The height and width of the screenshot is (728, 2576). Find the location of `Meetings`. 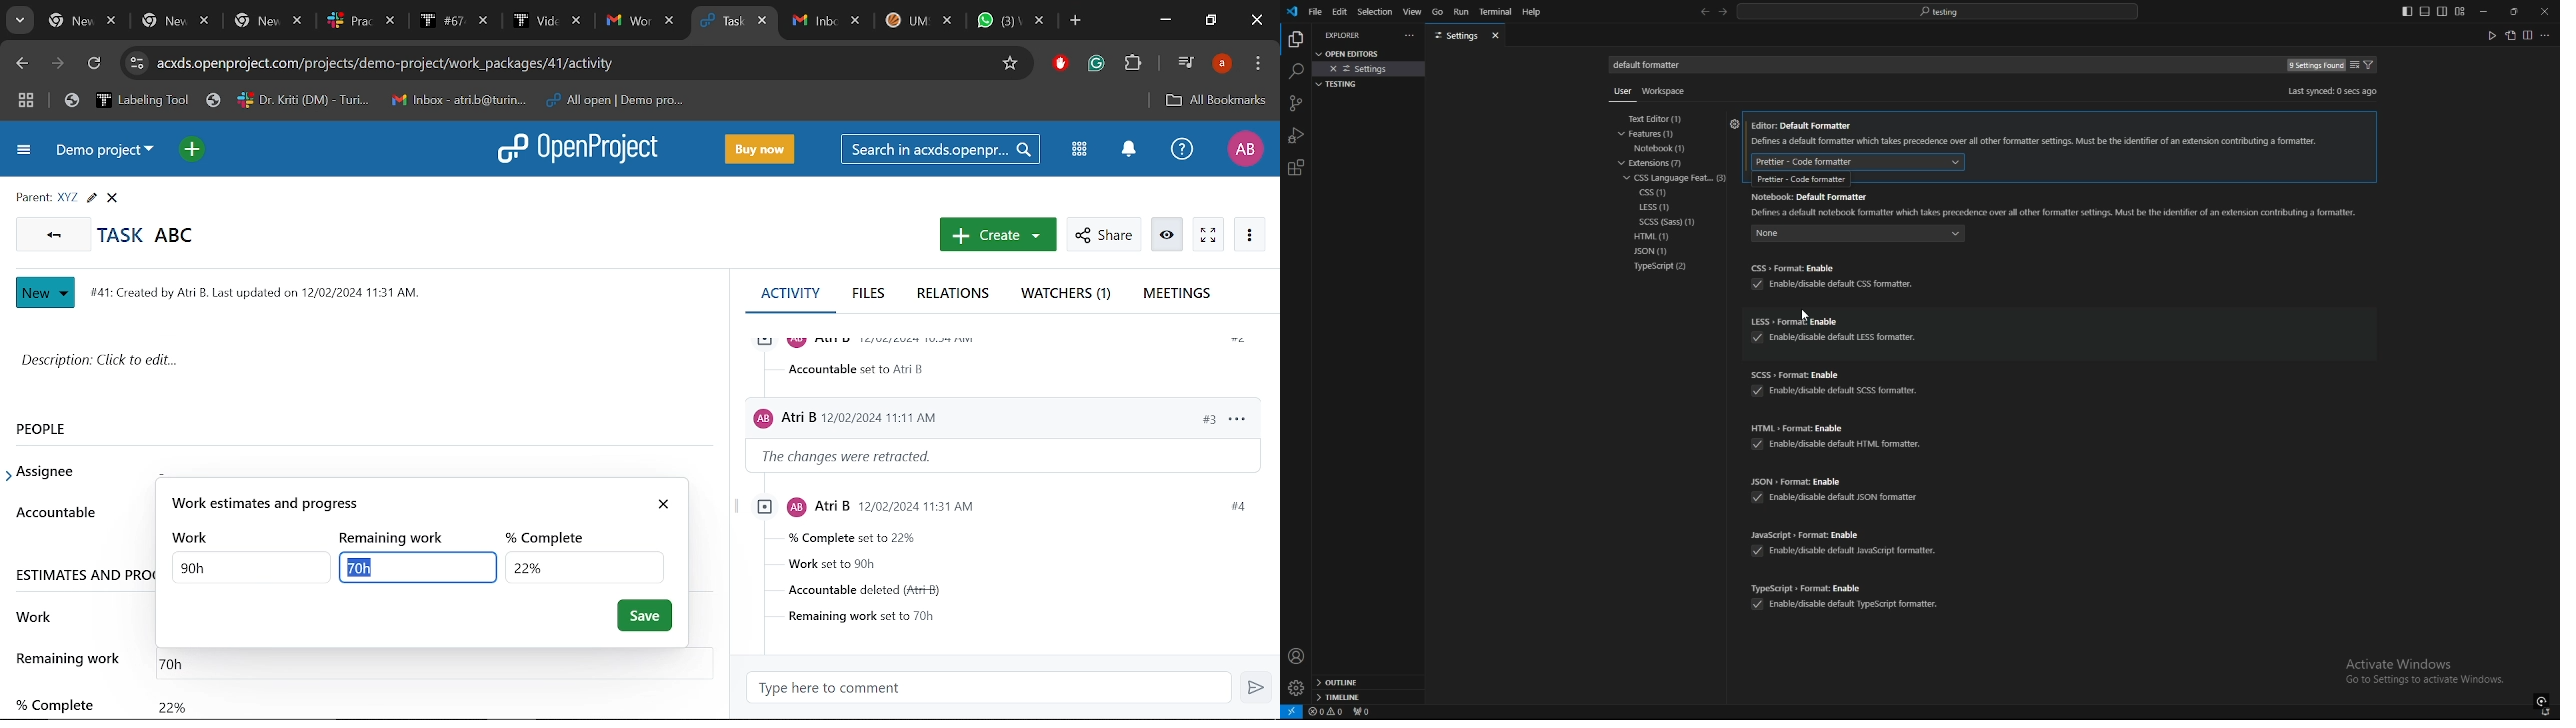

Meetings is located at coordinates (1177, 294).